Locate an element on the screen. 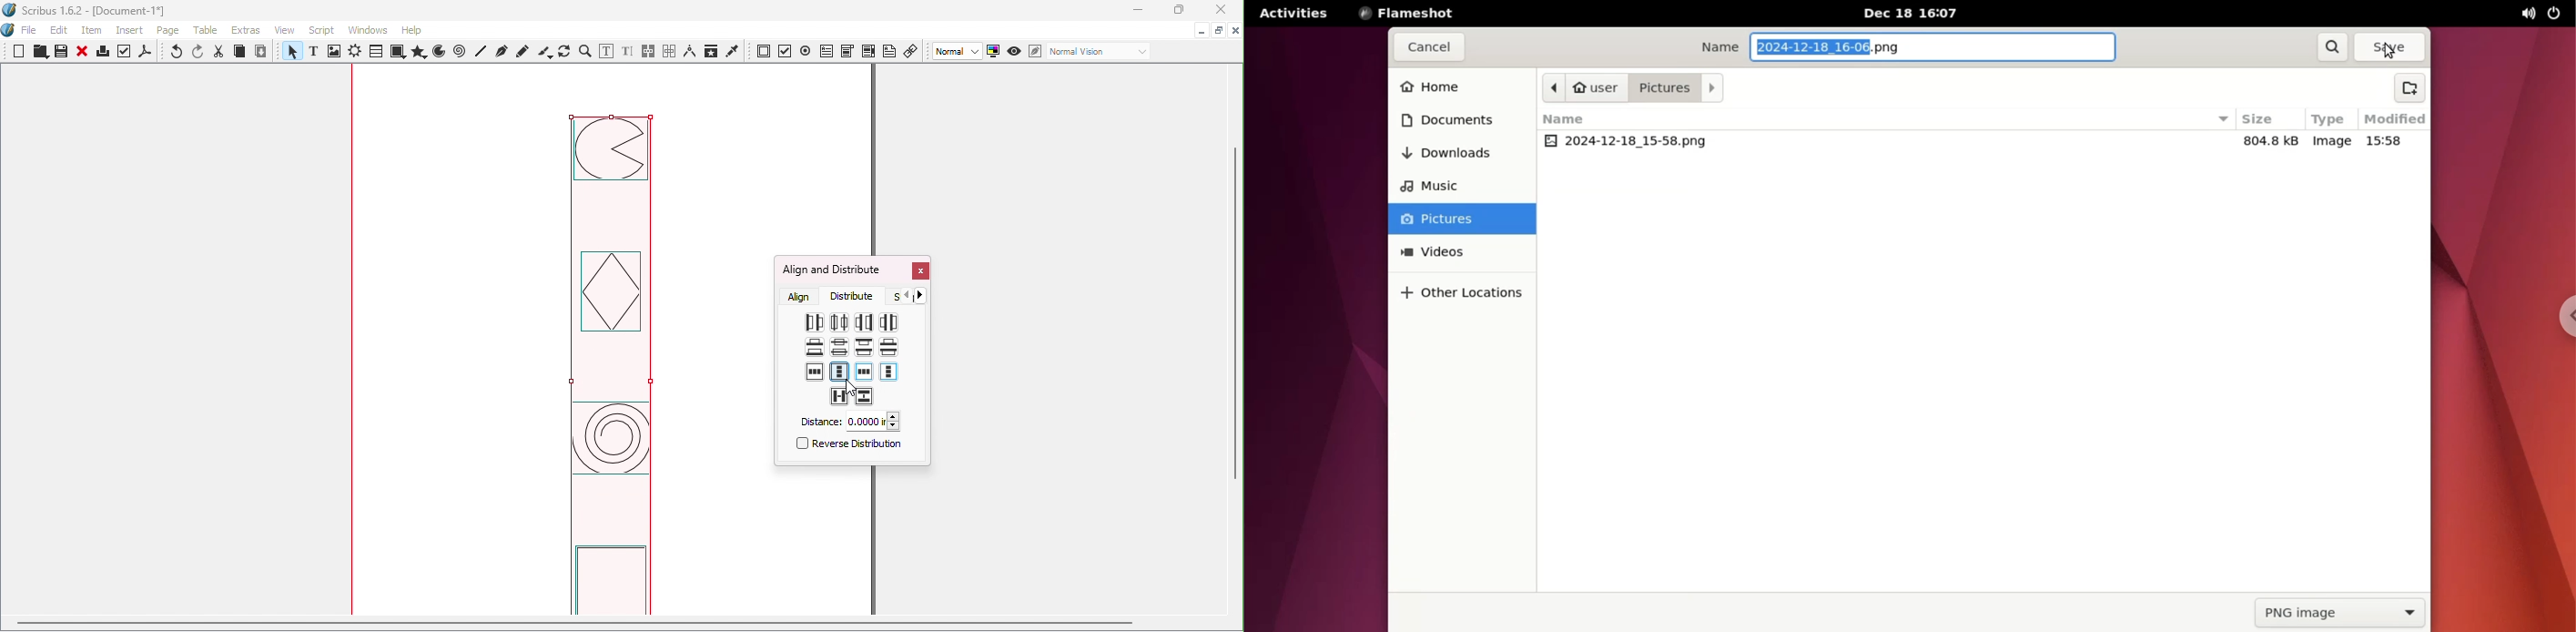  Select image preview quality is located at coordinates (958, 52).